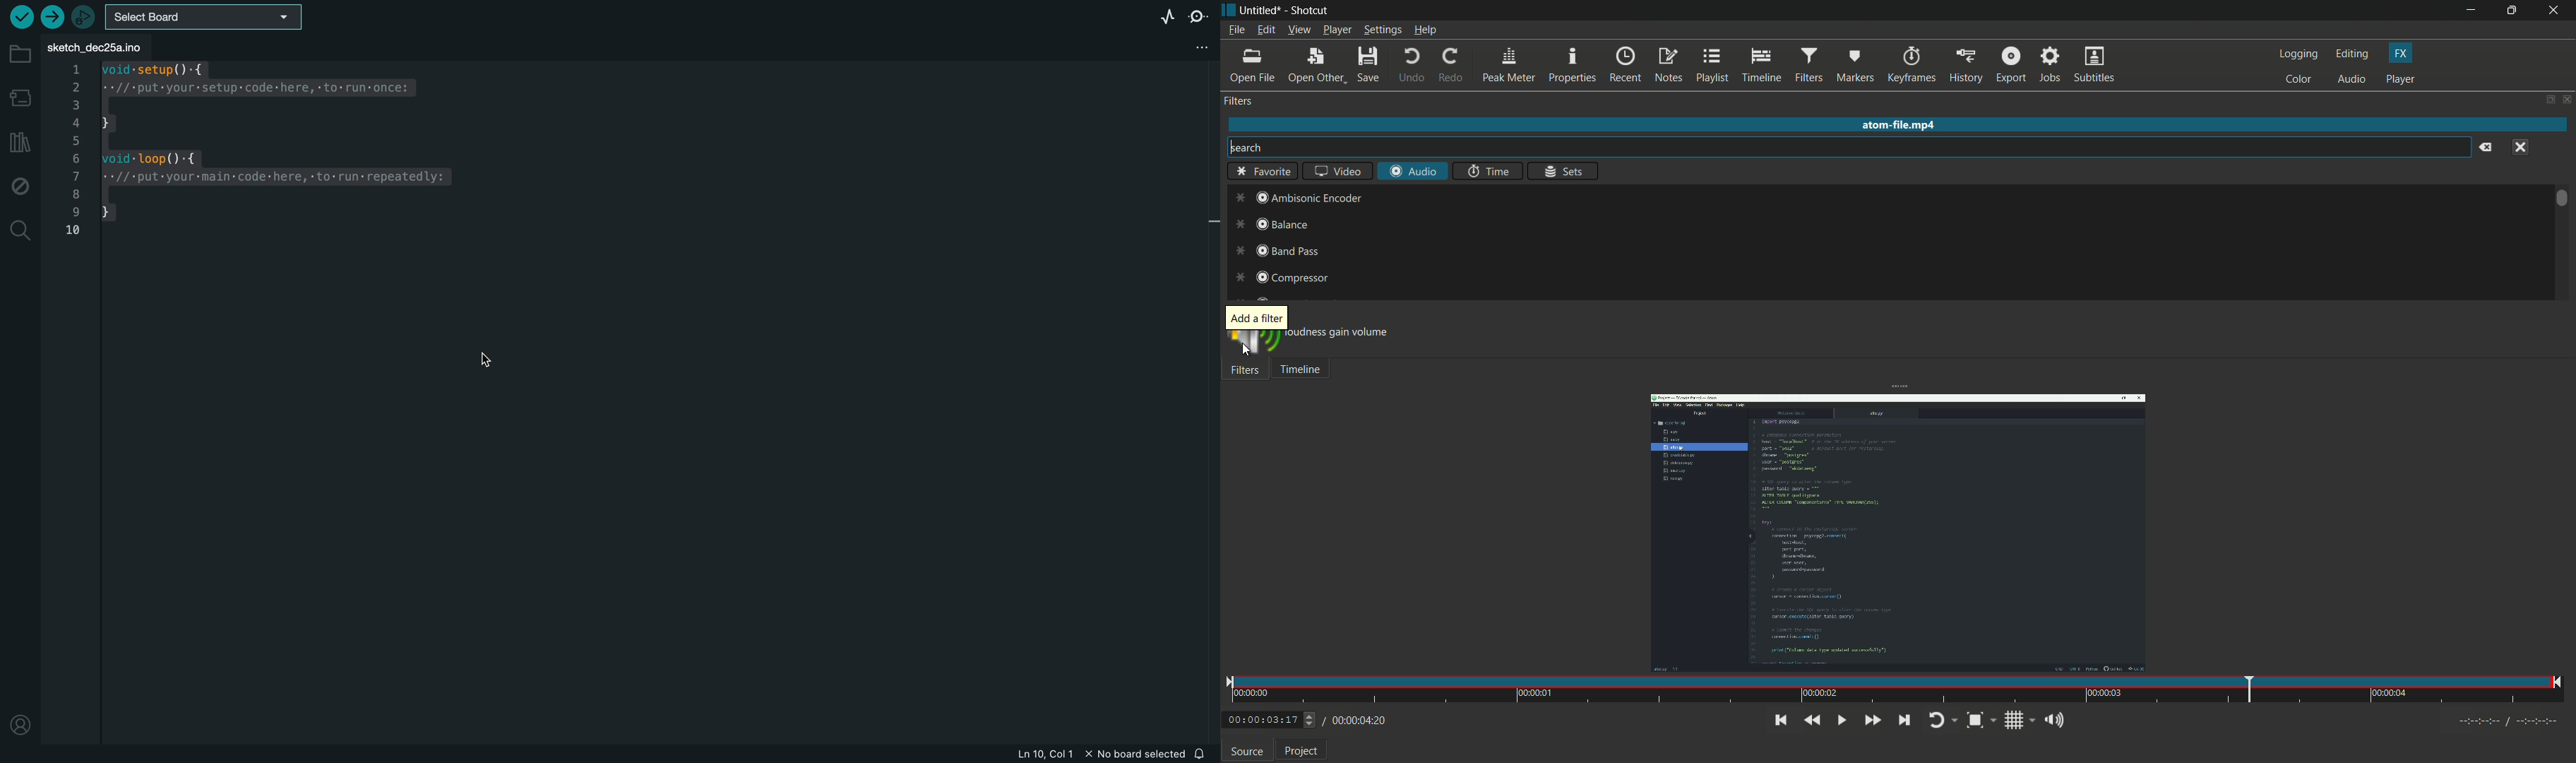 The image size is (2576, 784). I want to click on source, so click(1247, 751).